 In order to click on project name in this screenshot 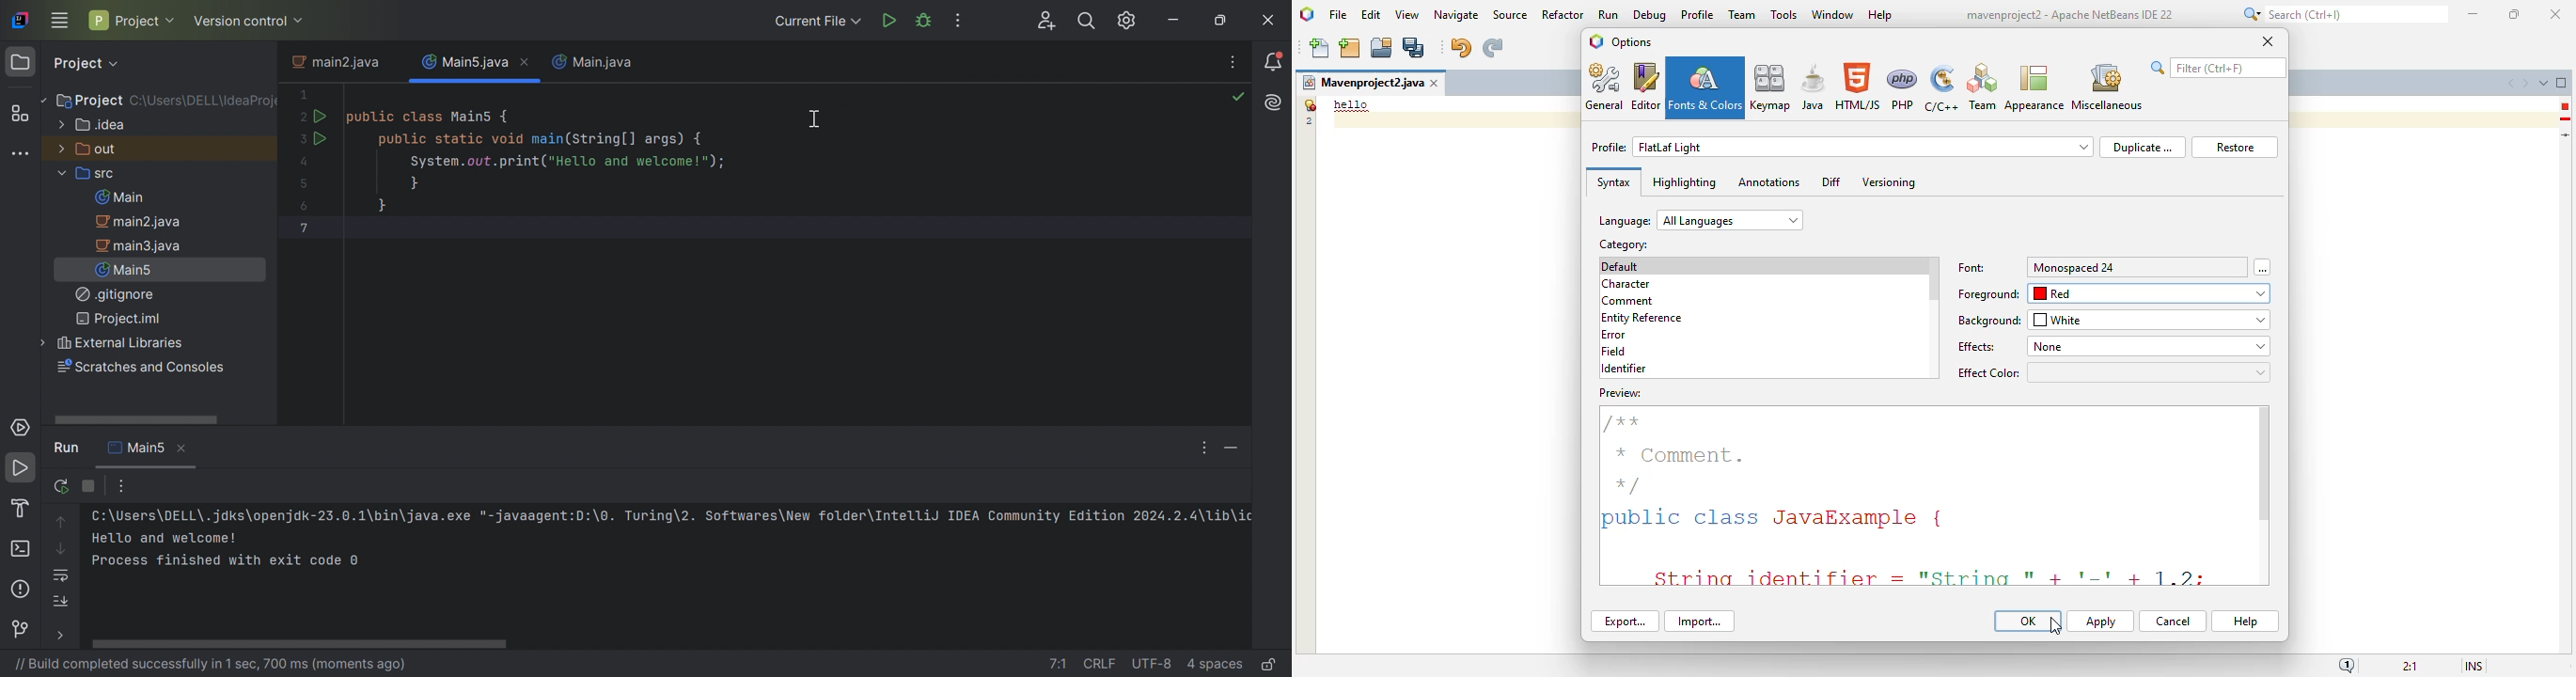, I will do `click(1362, 83)`.